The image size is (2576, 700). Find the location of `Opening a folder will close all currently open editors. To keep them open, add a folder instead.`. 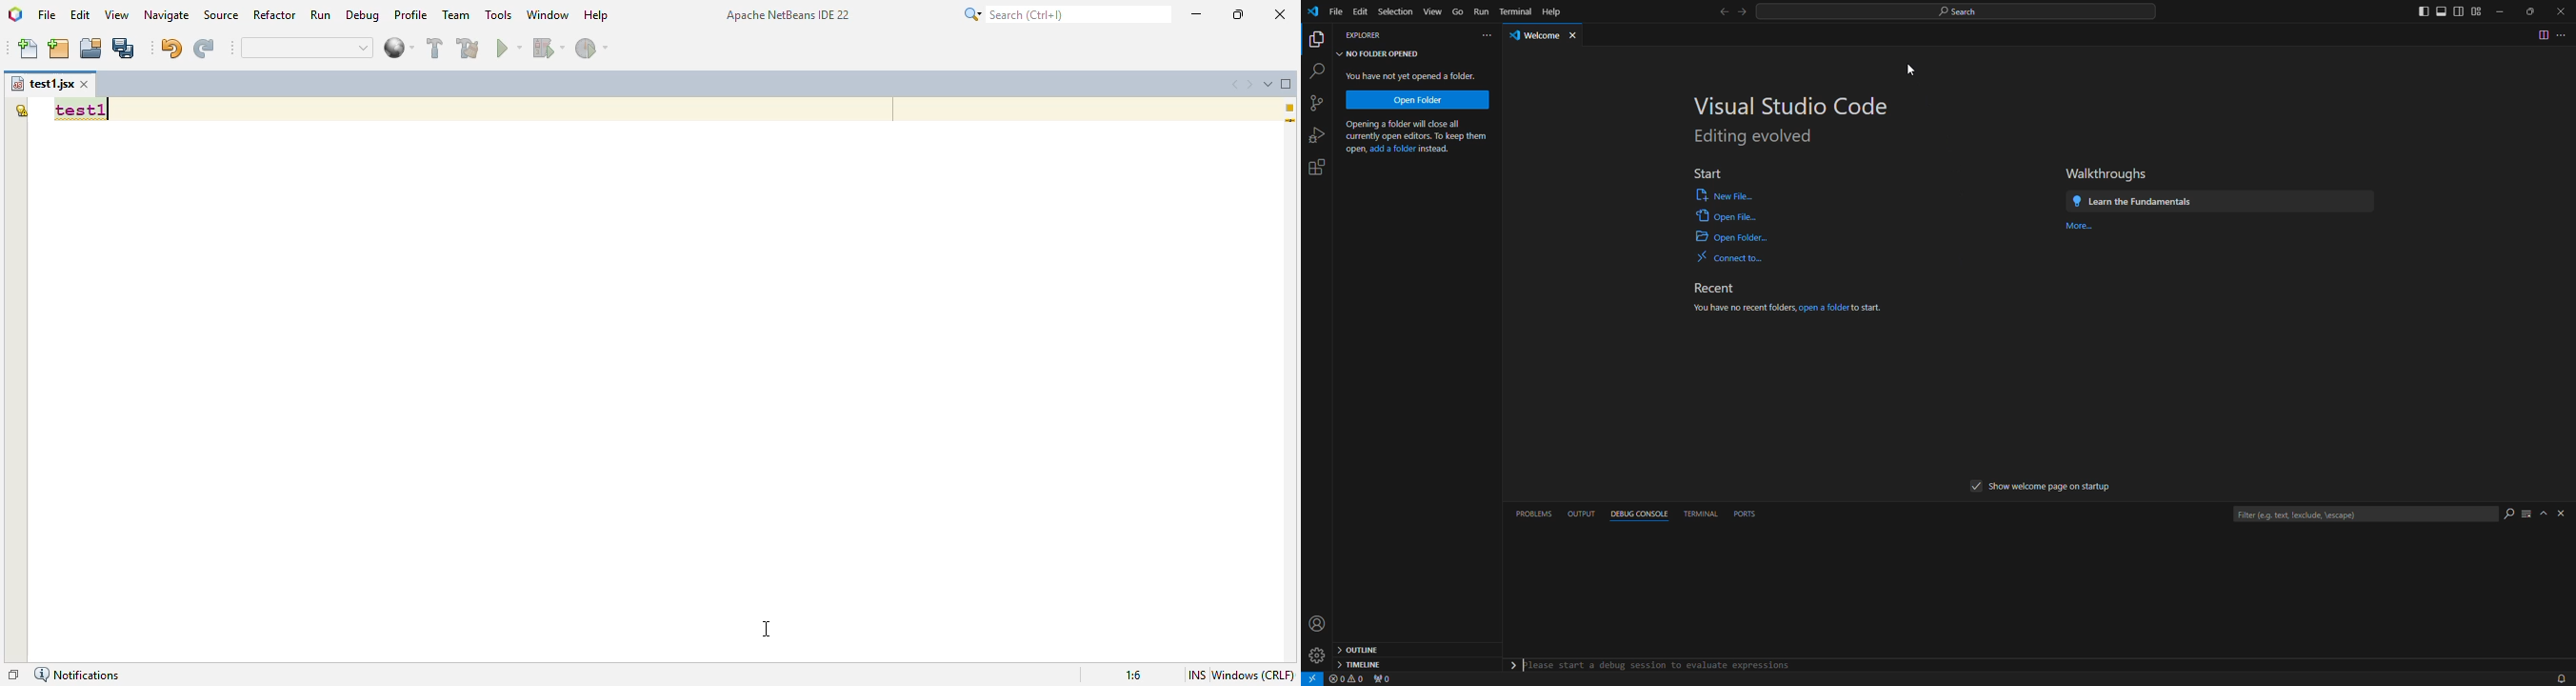

Opening a folder will close all currently open editors. To keep them open, add a folder instead. is located at coordinates (1419, 136).